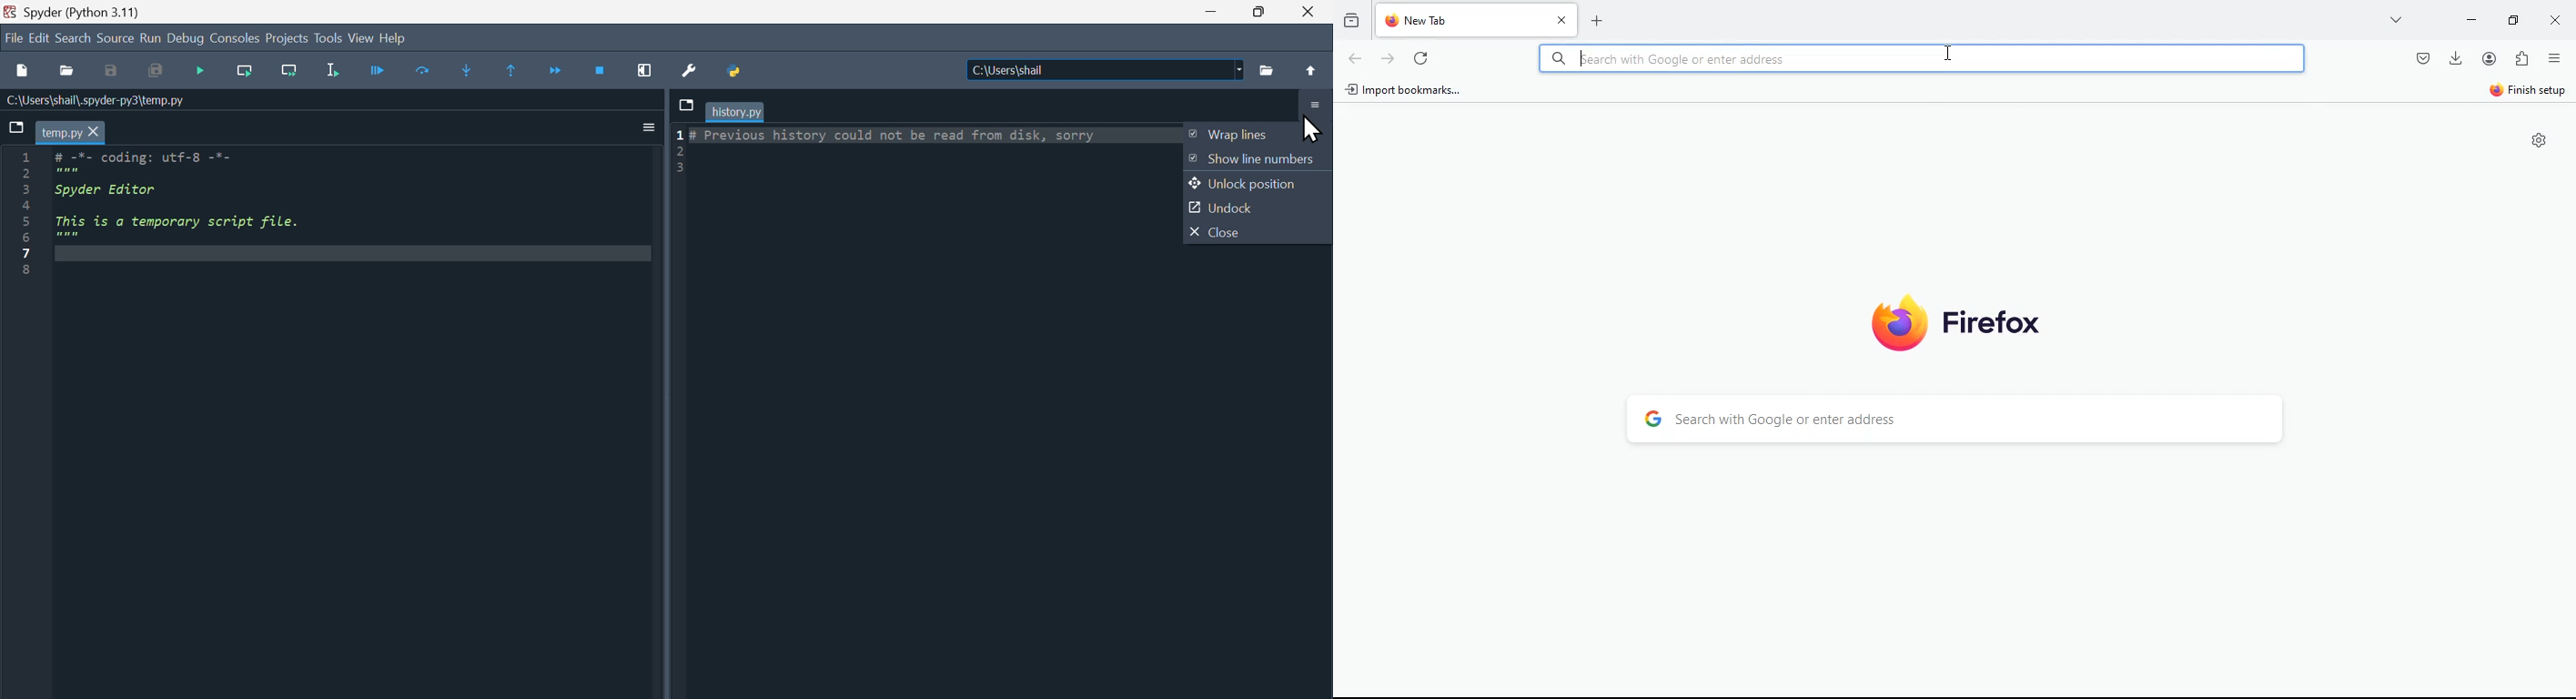  I want to click on Debug, so click(184, 38).